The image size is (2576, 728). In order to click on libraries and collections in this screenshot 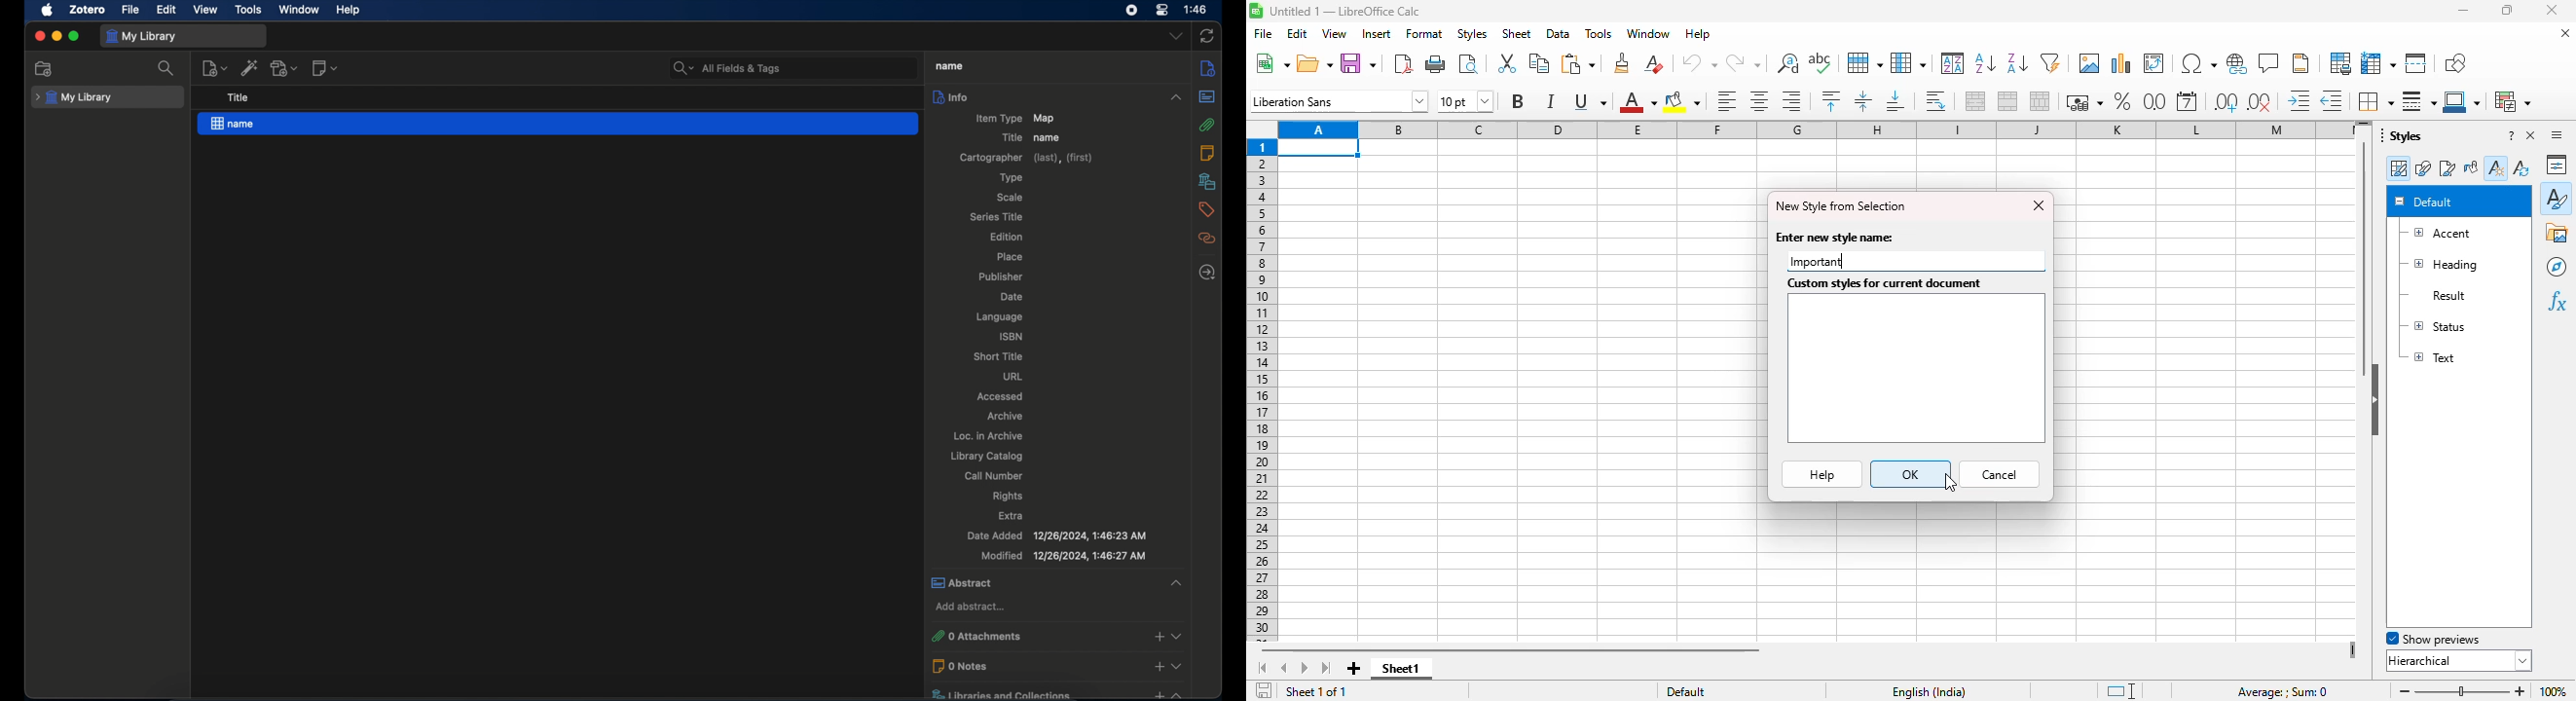, I will do `click(1028, 692)`.